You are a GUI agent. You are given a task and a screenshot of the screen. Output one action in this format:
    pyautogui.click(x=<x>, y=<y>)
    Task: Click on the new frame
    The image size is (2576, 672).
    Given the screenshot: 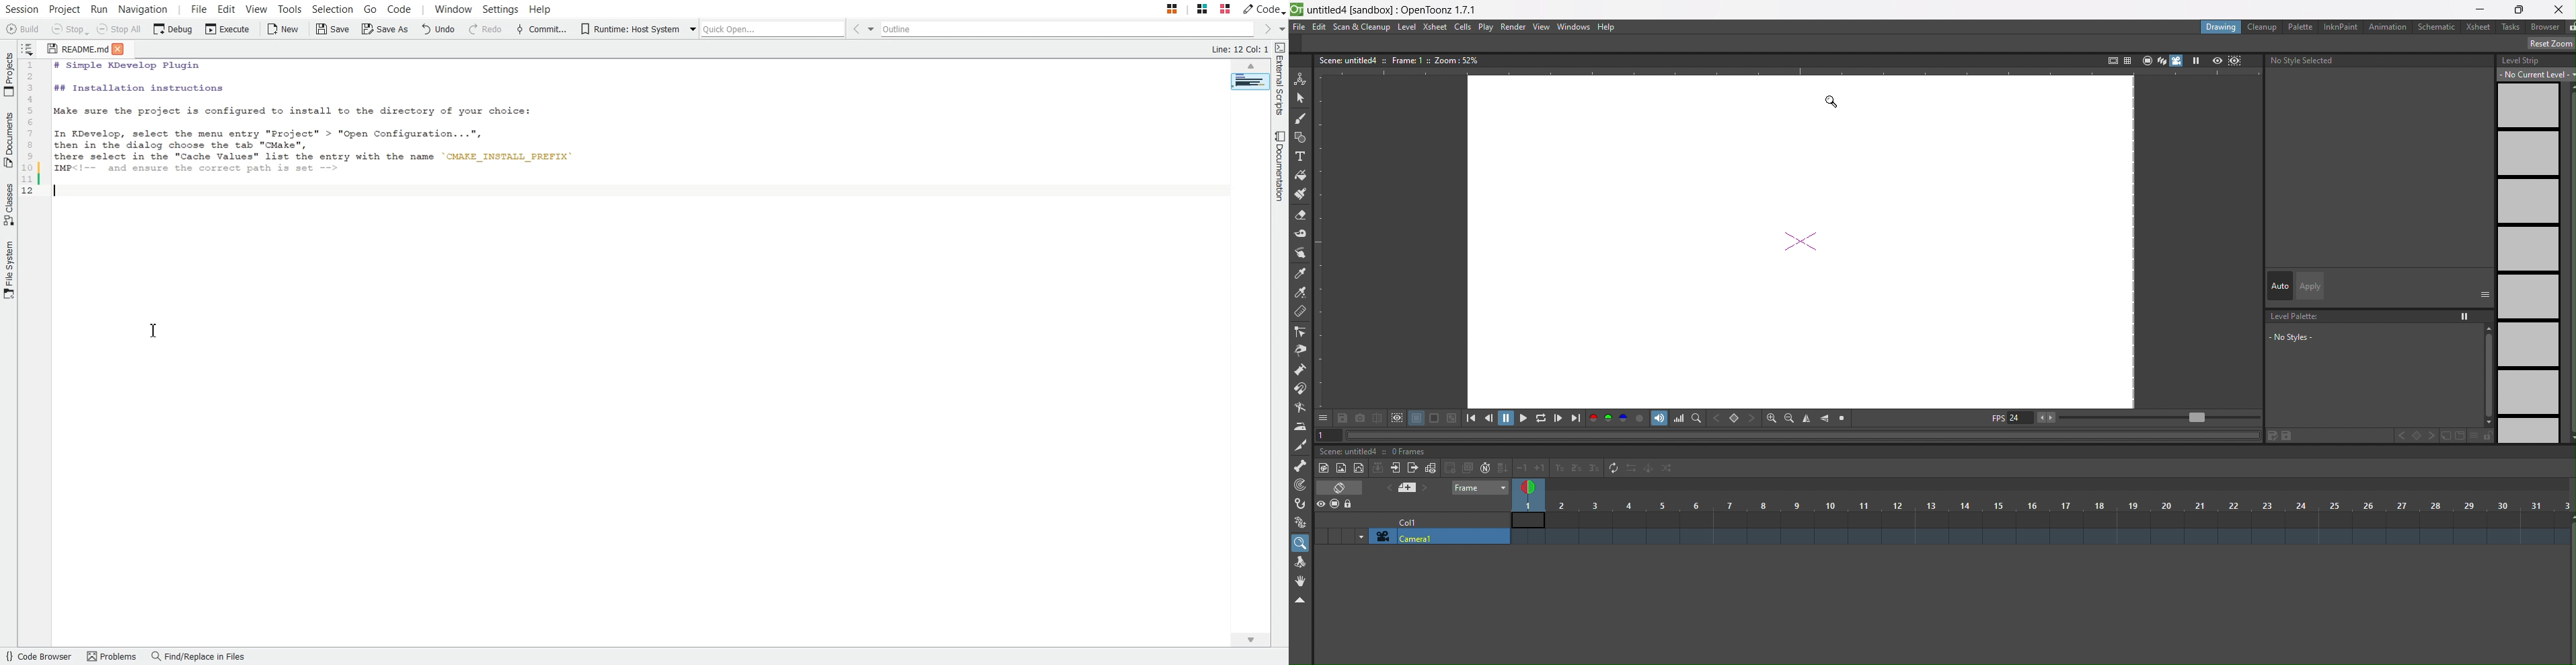 What is the action you would take?
    pyautogui.click(x=1431, y=468)
    